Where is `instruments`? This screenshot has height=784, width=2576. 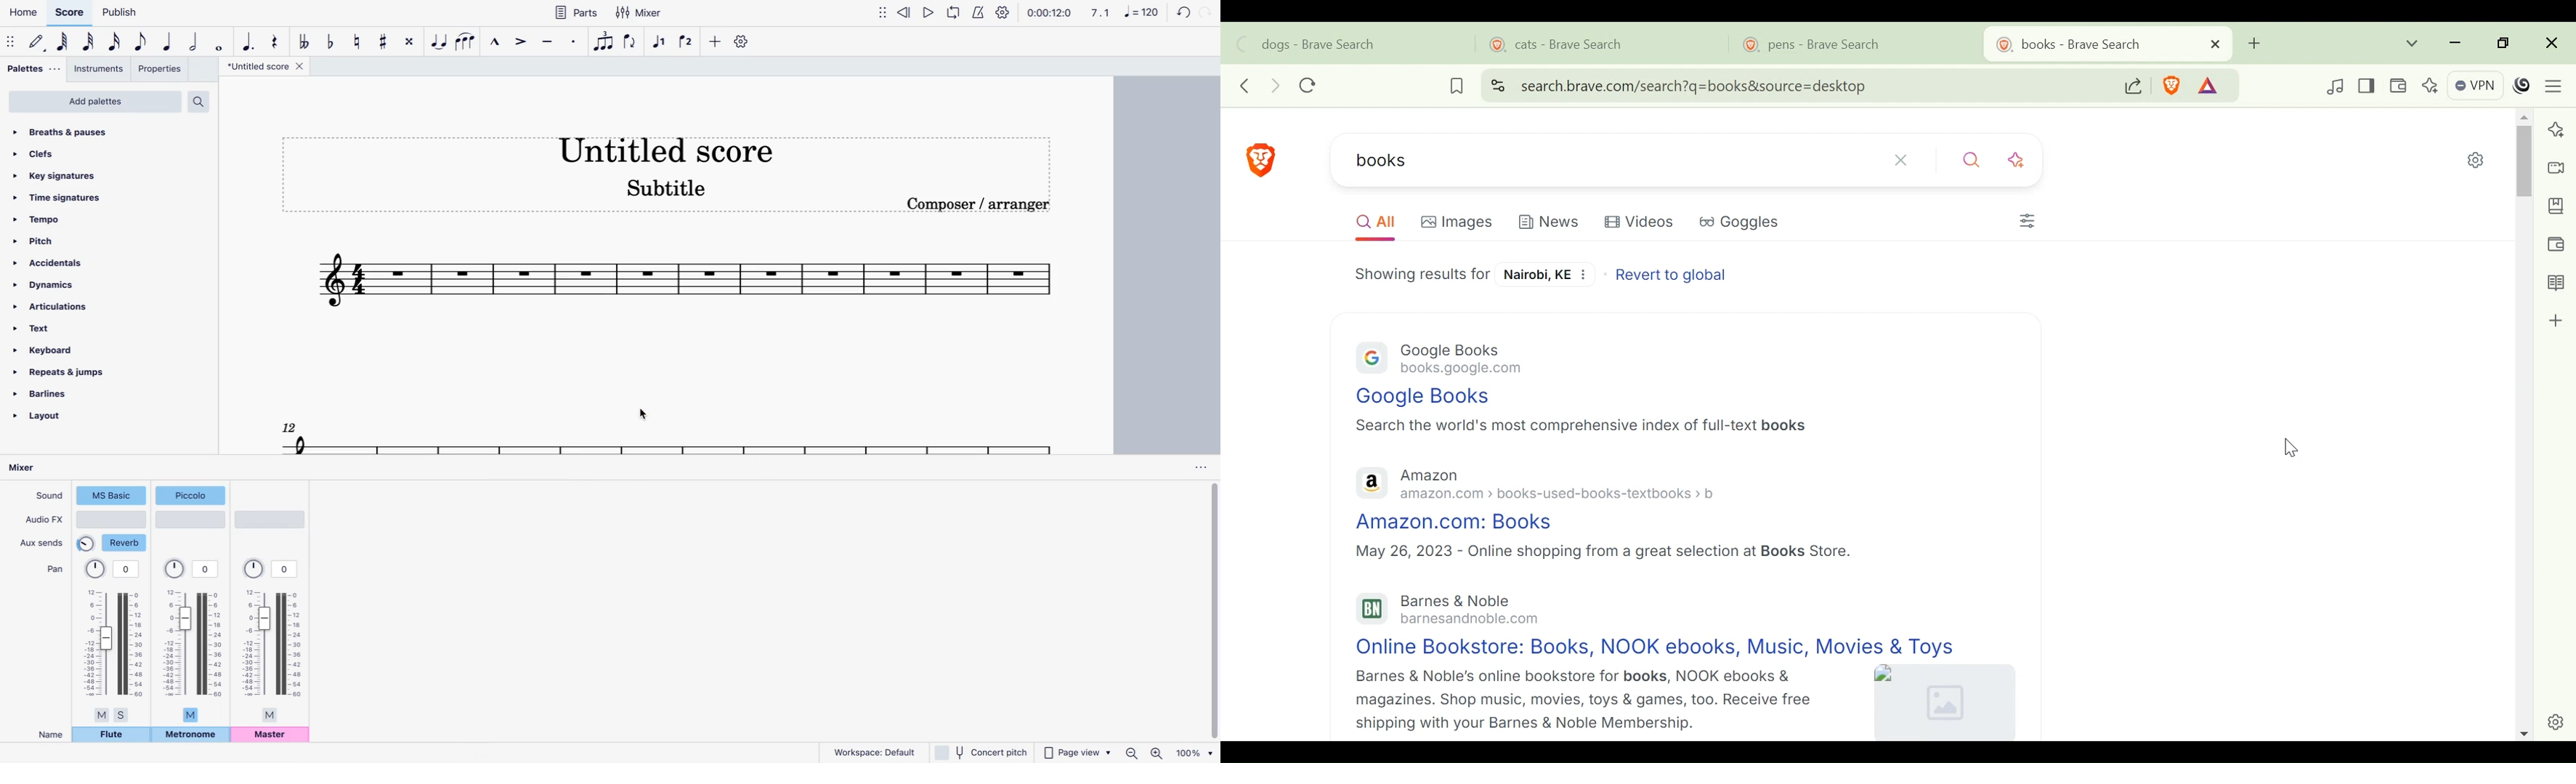 instruments is located at coordinates (100, 70).